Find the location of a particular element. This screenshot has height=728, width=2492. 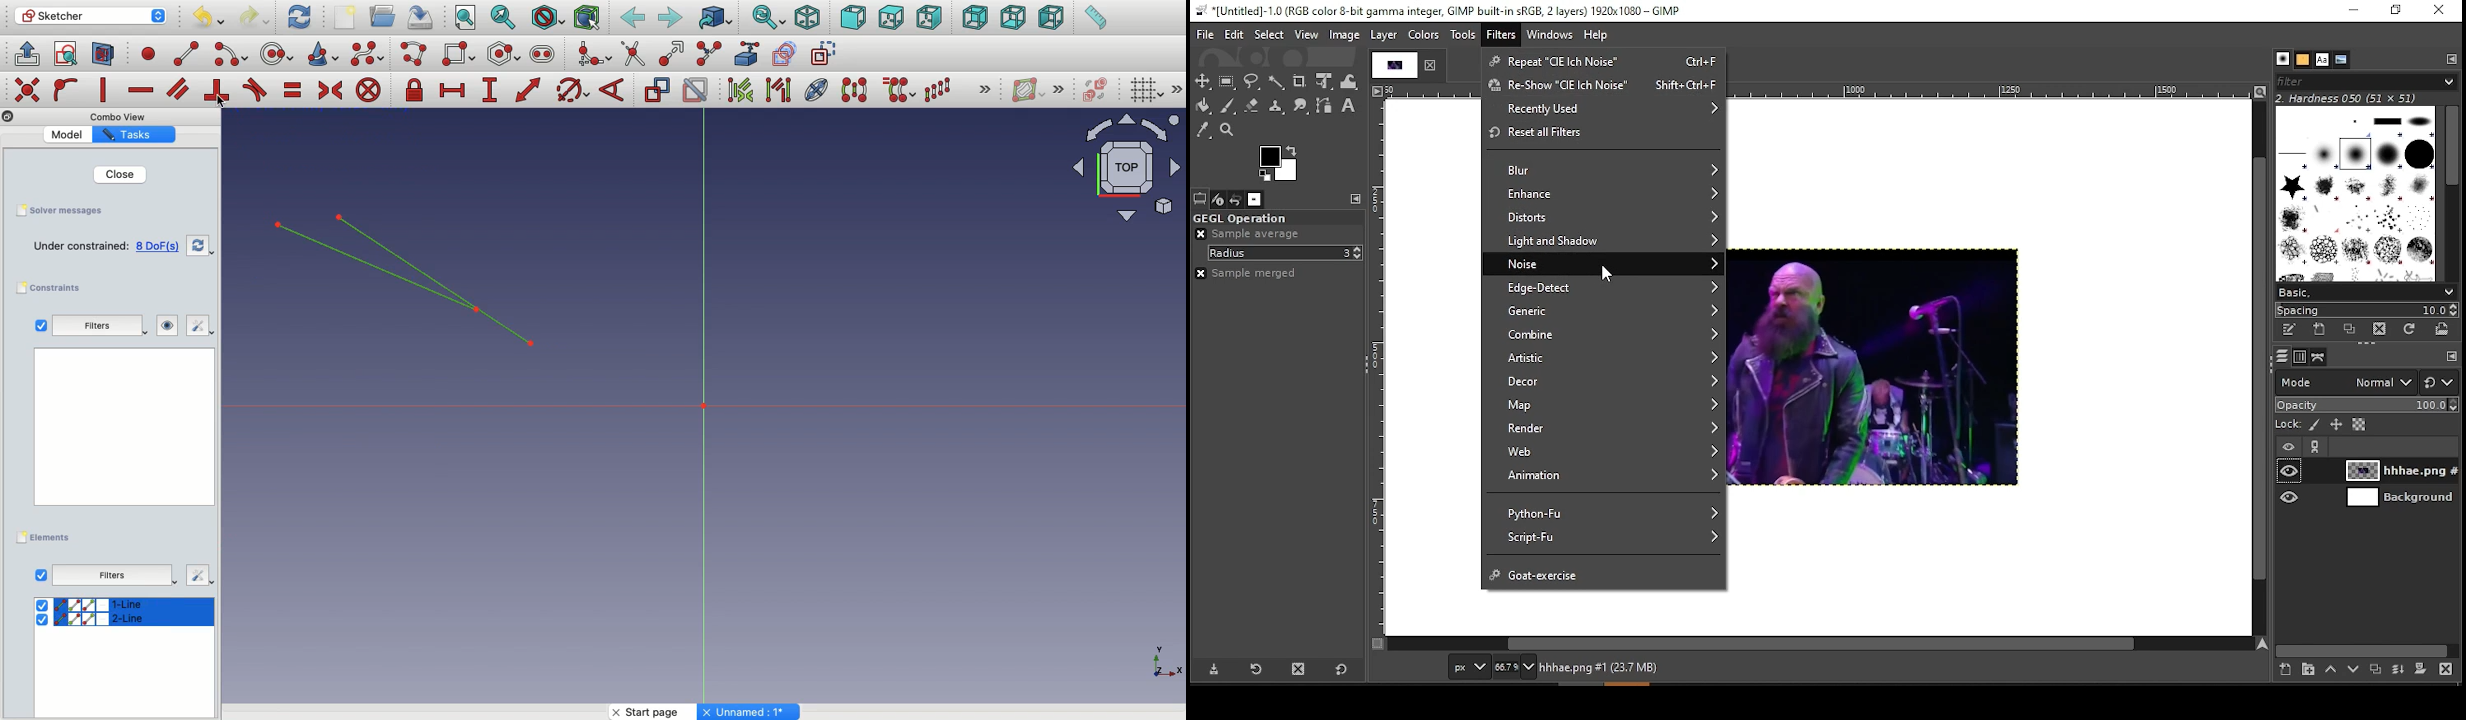

warp transform tool is located at coordinates (1349, 80).